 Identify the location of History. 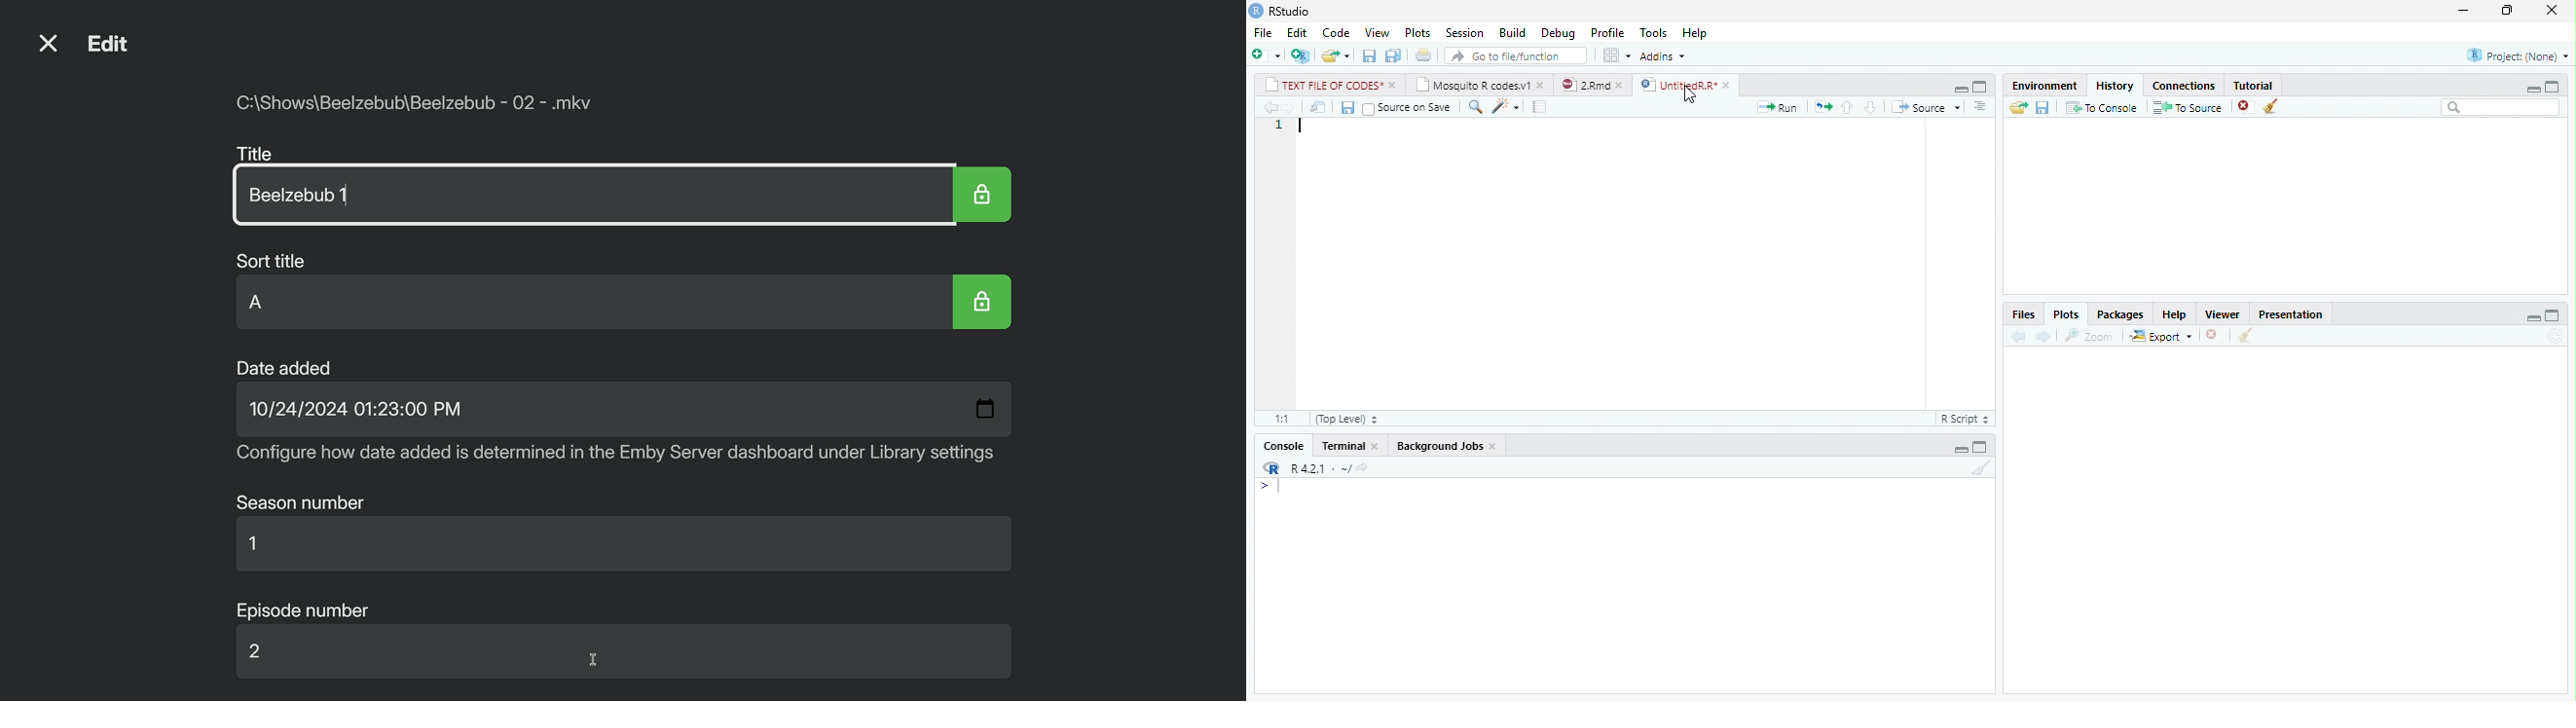
(2115, 85).